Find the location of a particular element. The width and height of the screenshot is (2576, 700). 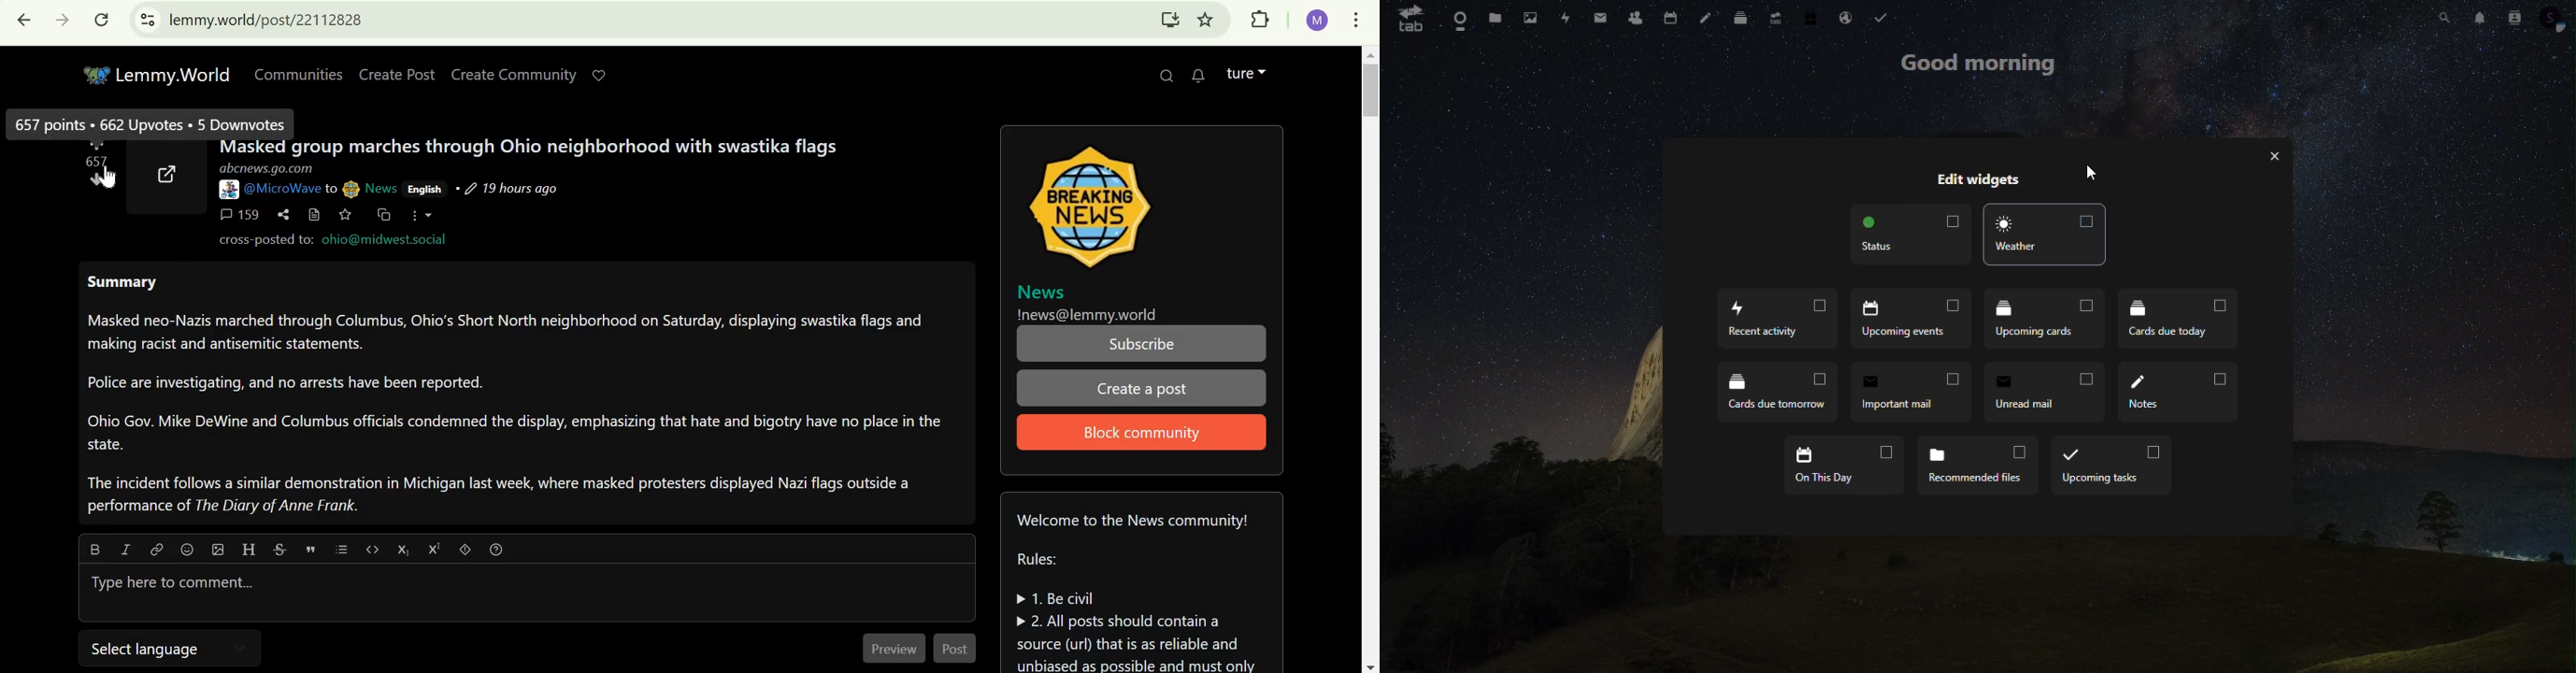

recommended files is located at coordinates (1974, 465).